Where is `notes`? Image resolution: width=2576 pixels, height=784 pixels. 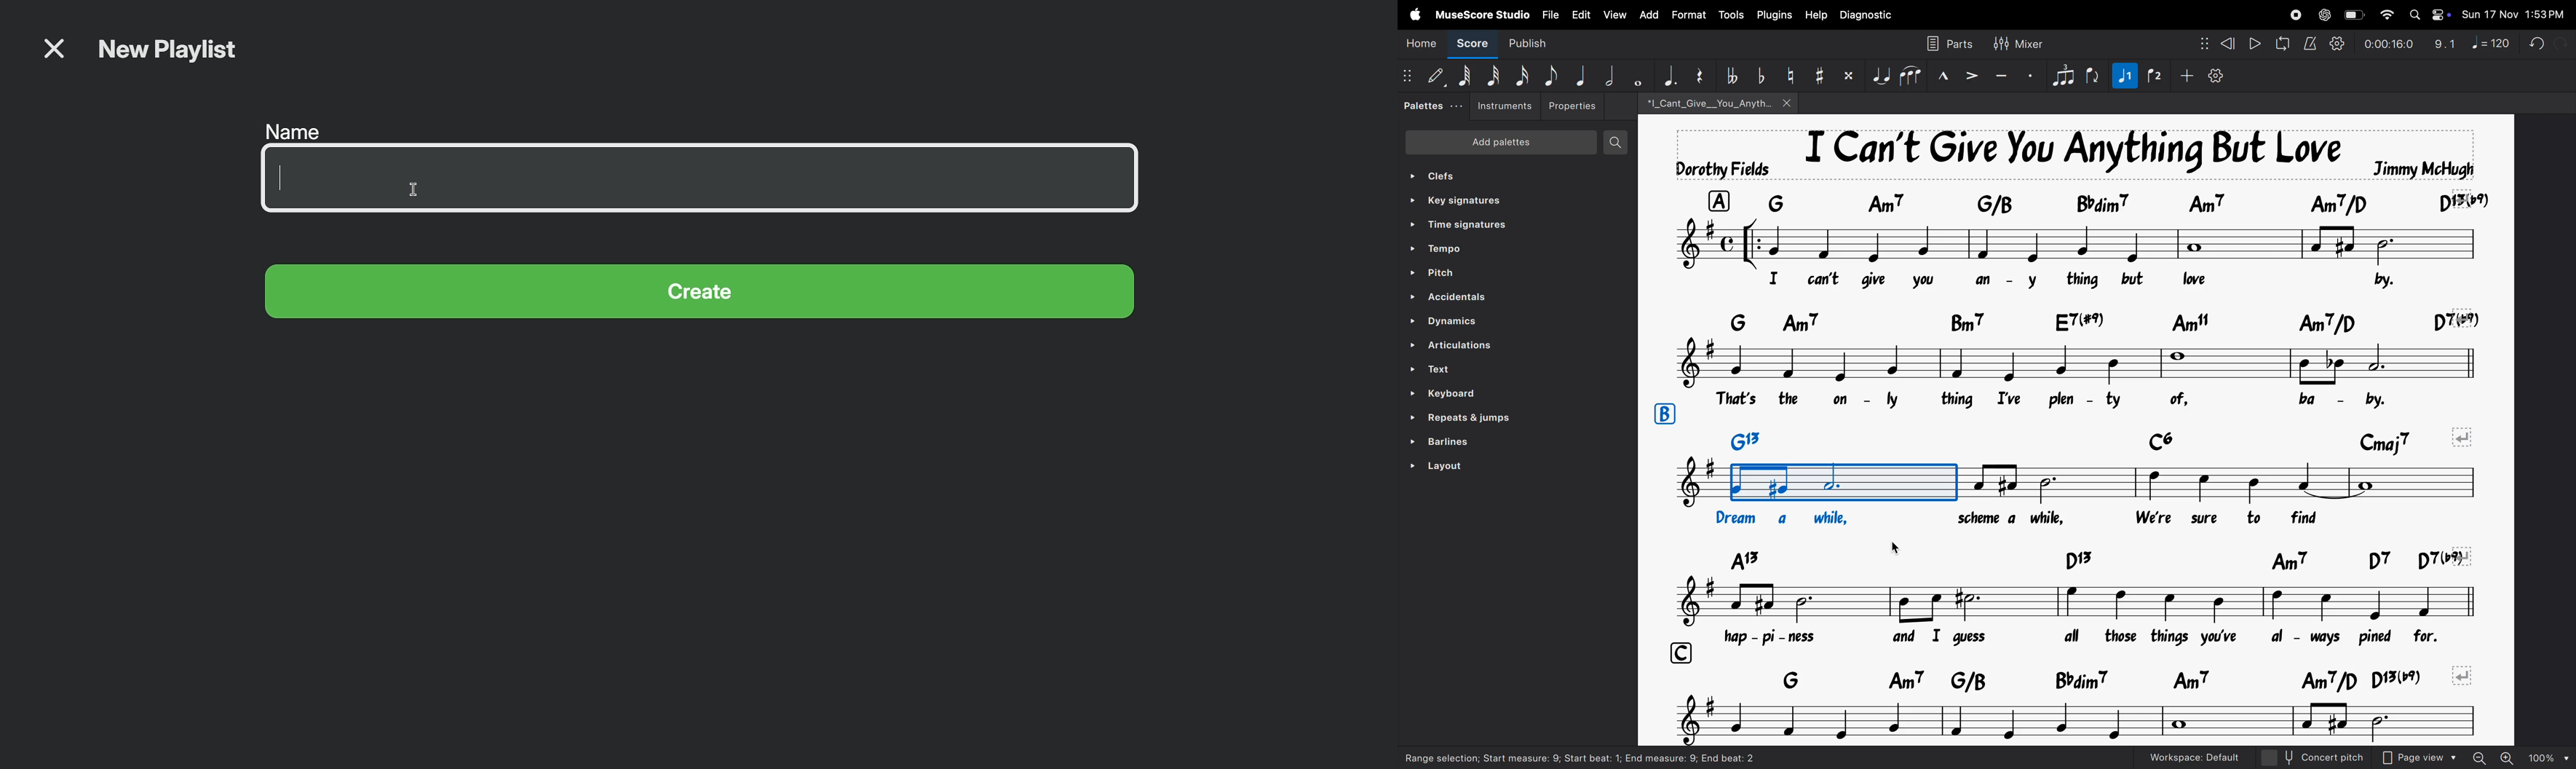
notes is located at coordinates (2066, 246).